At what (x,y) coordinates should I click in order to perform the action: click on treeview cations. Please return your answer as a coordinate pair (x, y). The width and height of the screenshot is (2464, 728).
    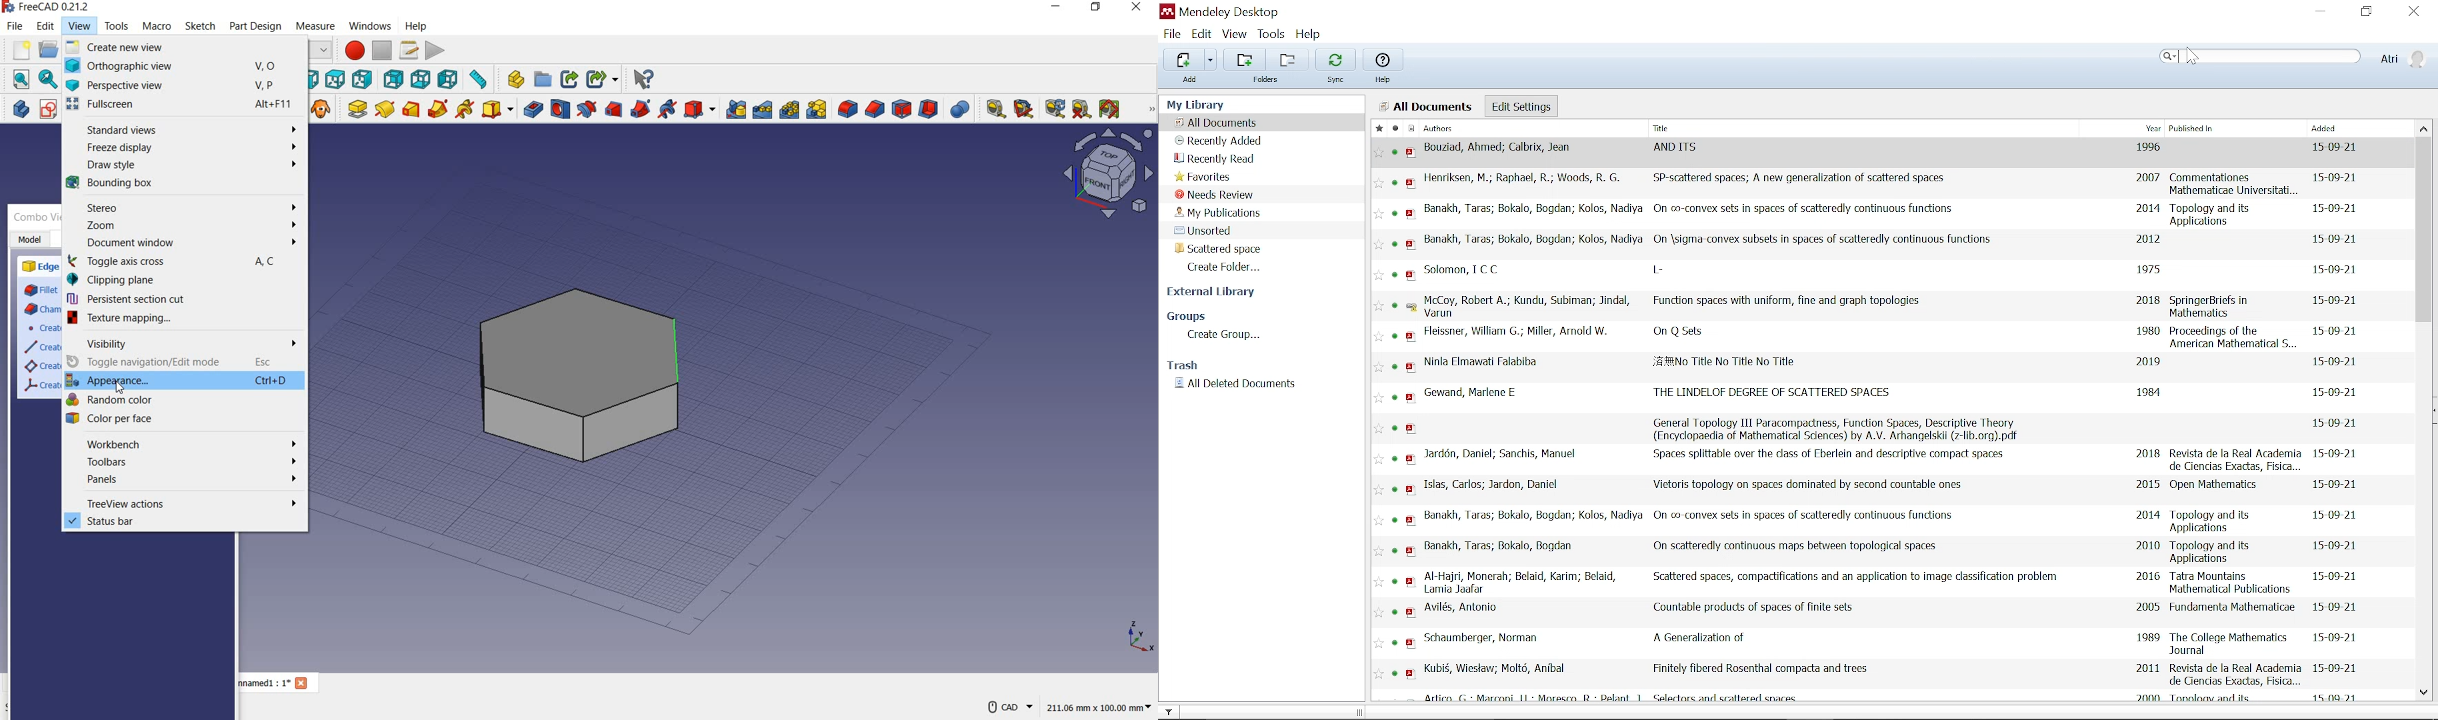
    Looking at the image, I should click on (183, 503).